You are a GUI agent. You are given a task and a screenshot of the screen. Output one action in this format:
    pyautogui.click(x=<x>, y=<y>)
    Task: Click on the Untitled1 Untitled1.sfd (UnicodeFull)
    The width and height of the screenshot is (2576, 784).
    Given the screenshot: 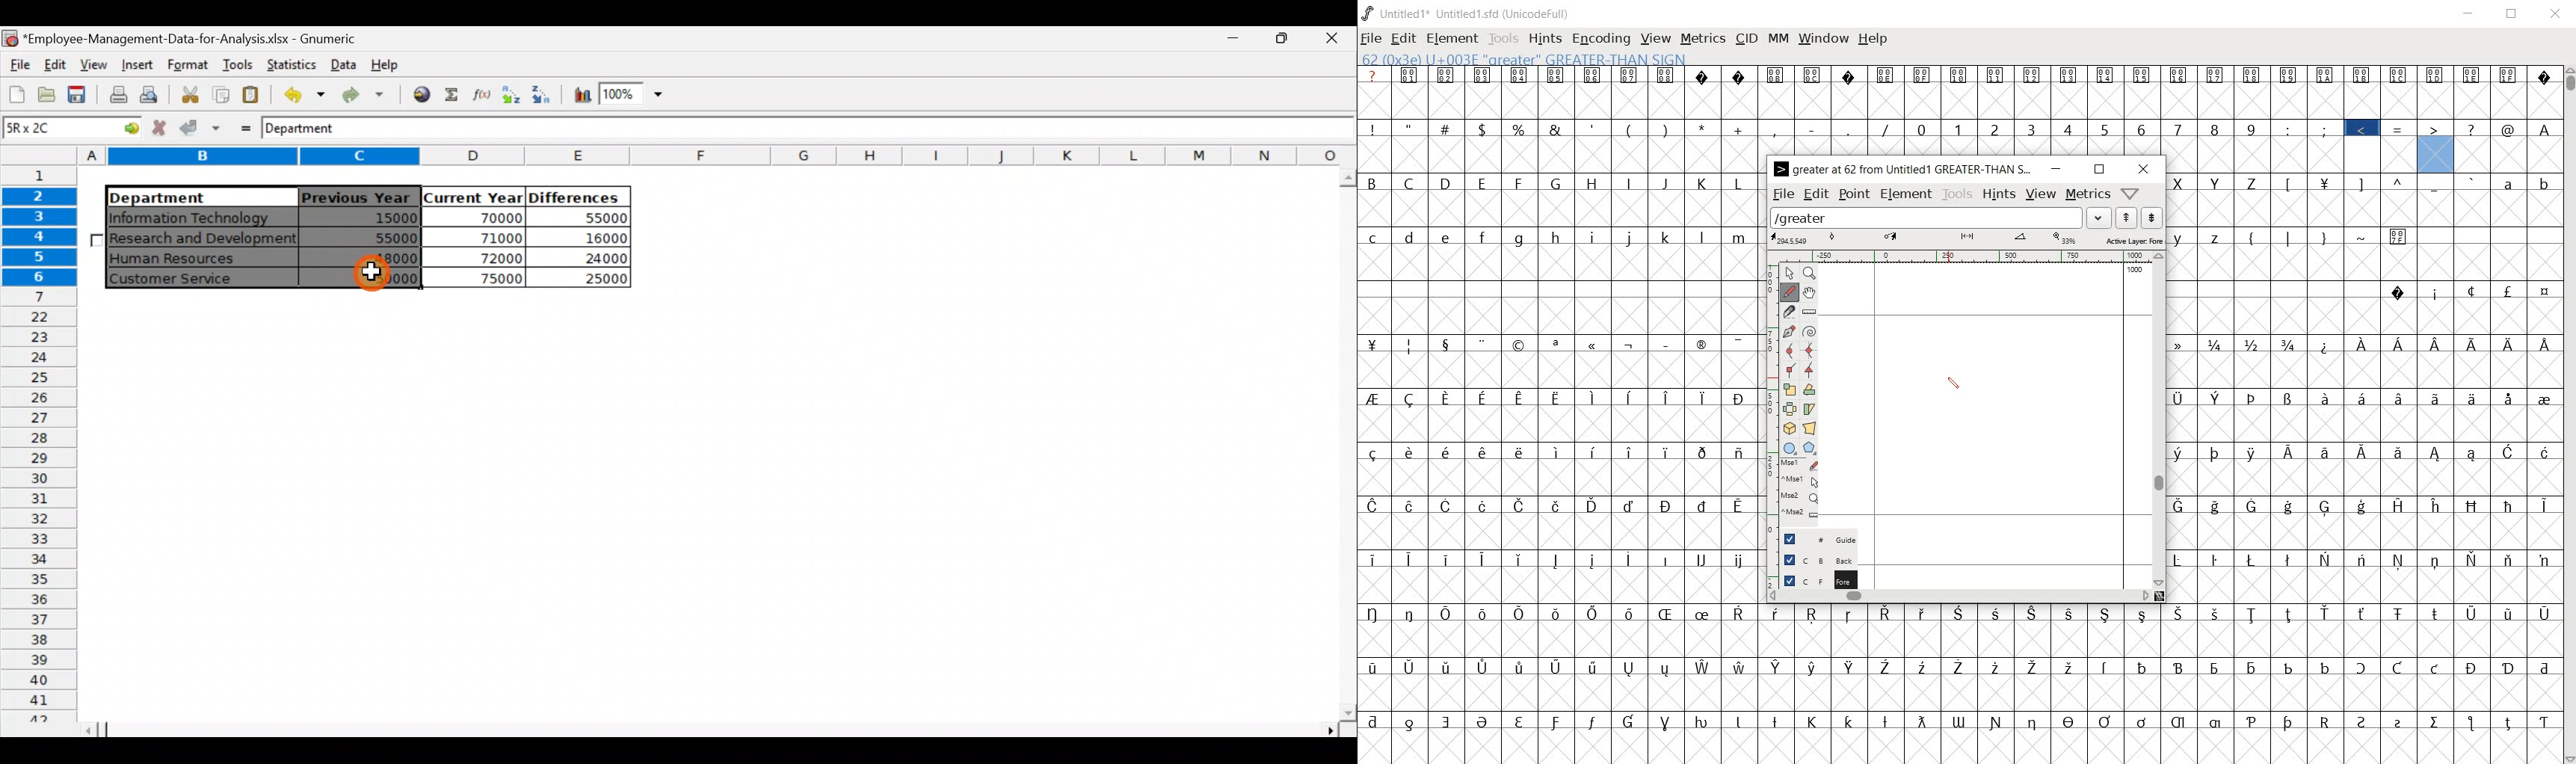 What is the action you would take?
    pyautogui.click(x=1466, y=11)
    